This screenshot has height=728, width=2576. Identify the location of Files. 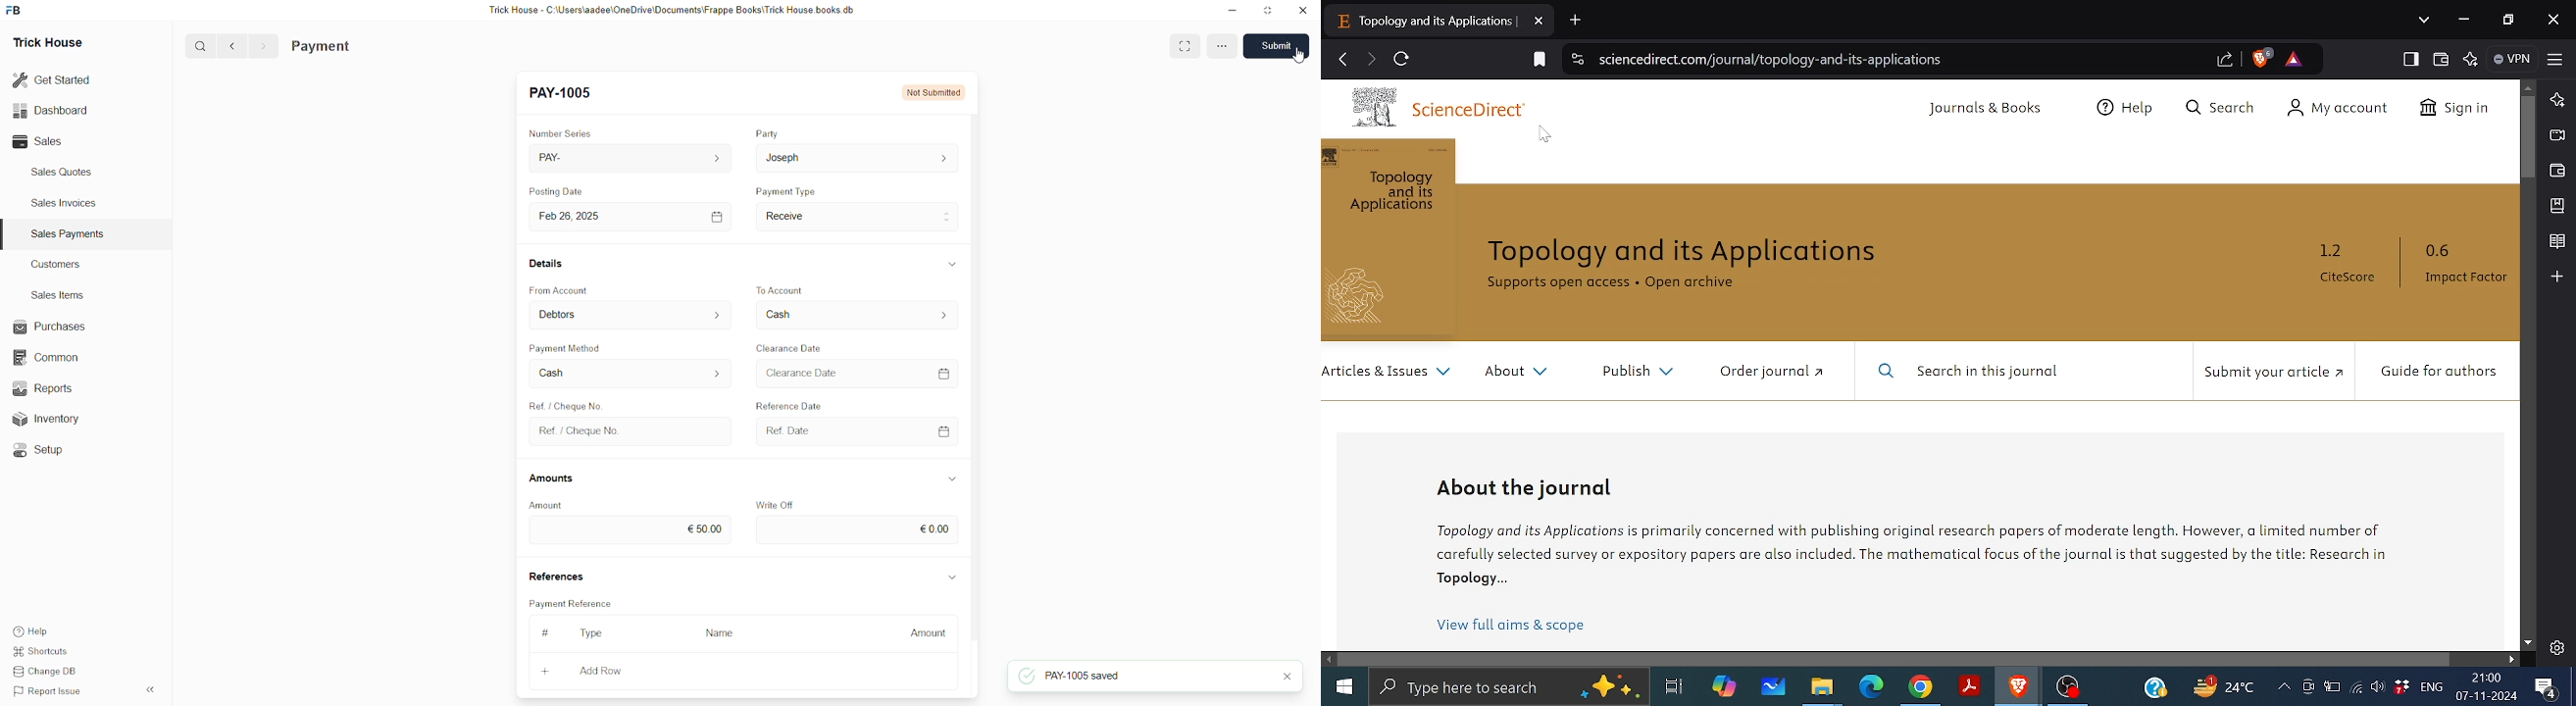
(1822, 689).